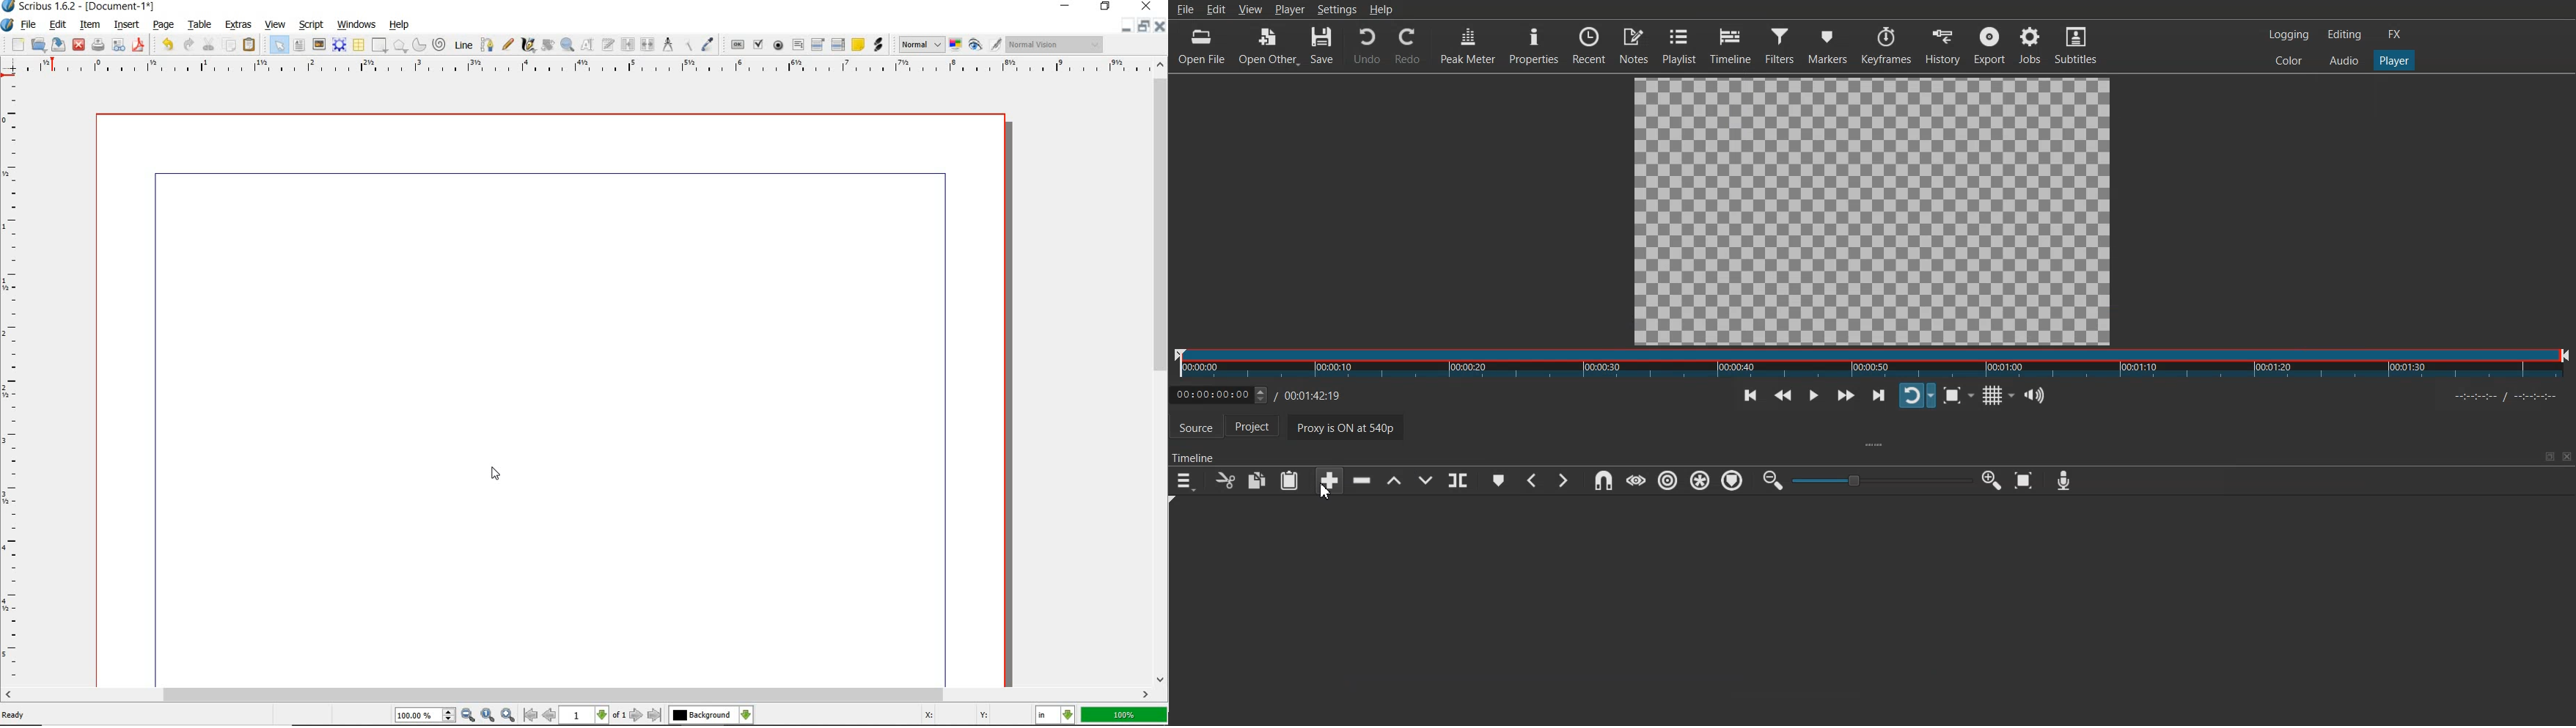 The width and height of the screenshot is (2576, 728). What do you see at coordinates (487, 44) in the screenshot?
I see `Bezier curve` at bounding box center [487, 44].